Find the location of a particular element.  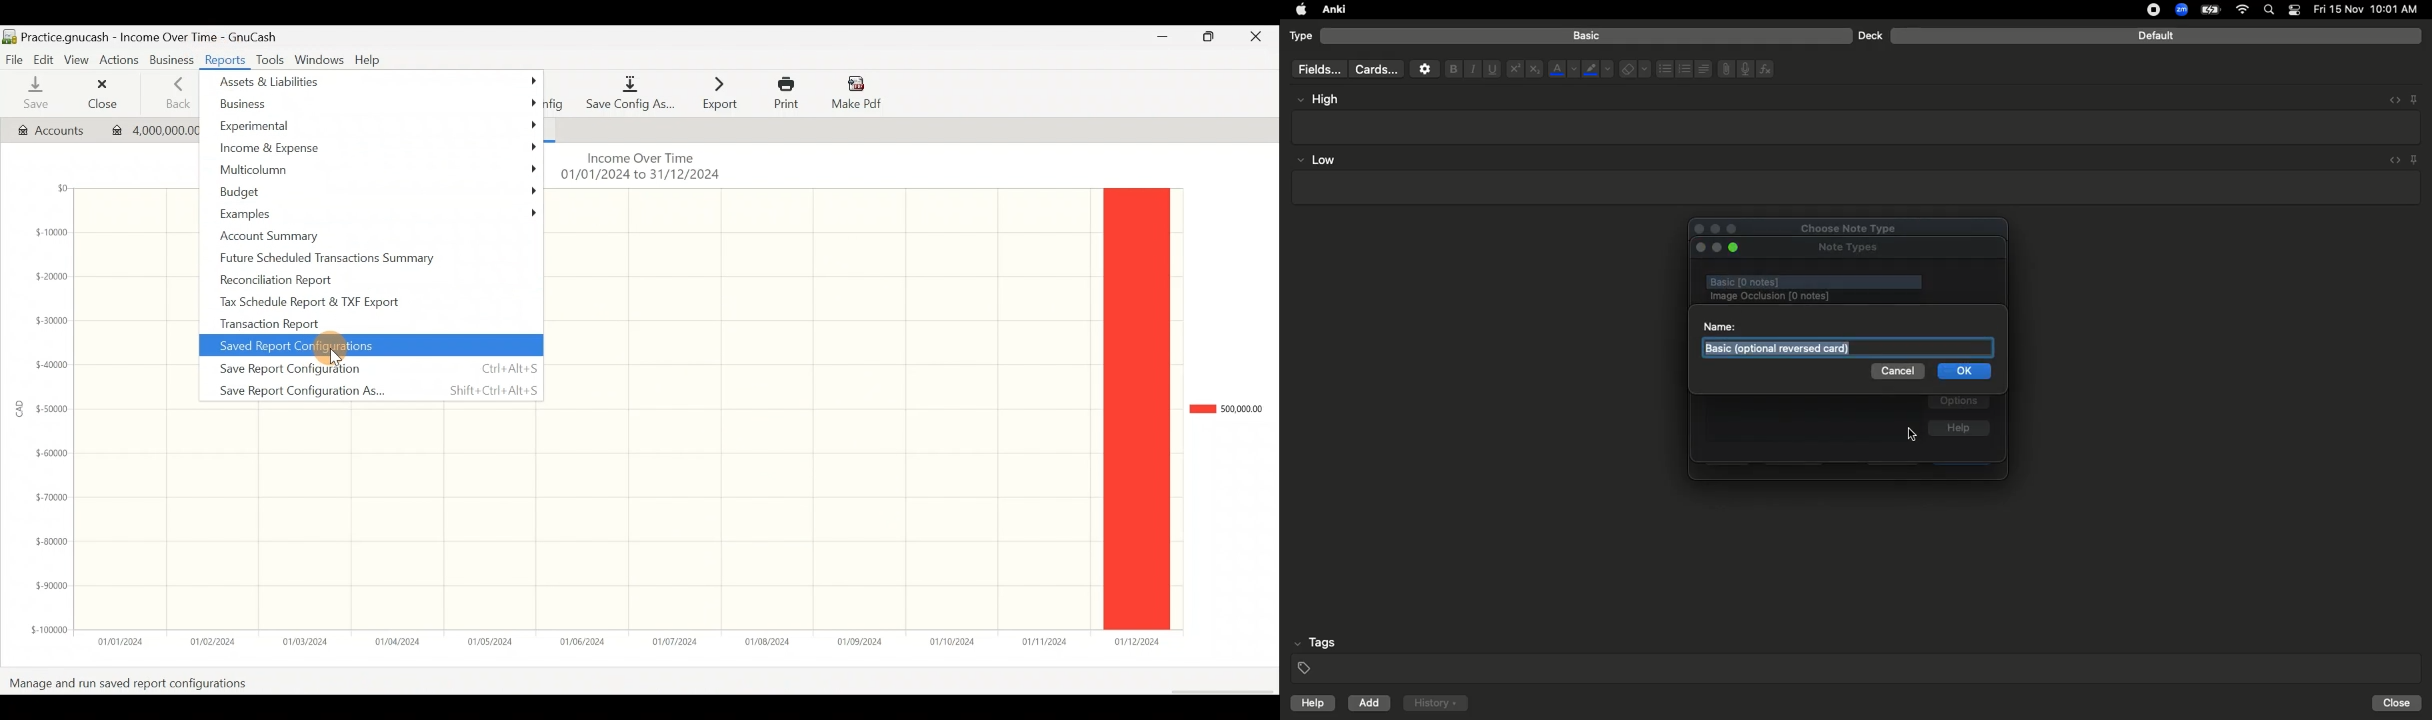

Fields is located at coordinates (1316, 69).